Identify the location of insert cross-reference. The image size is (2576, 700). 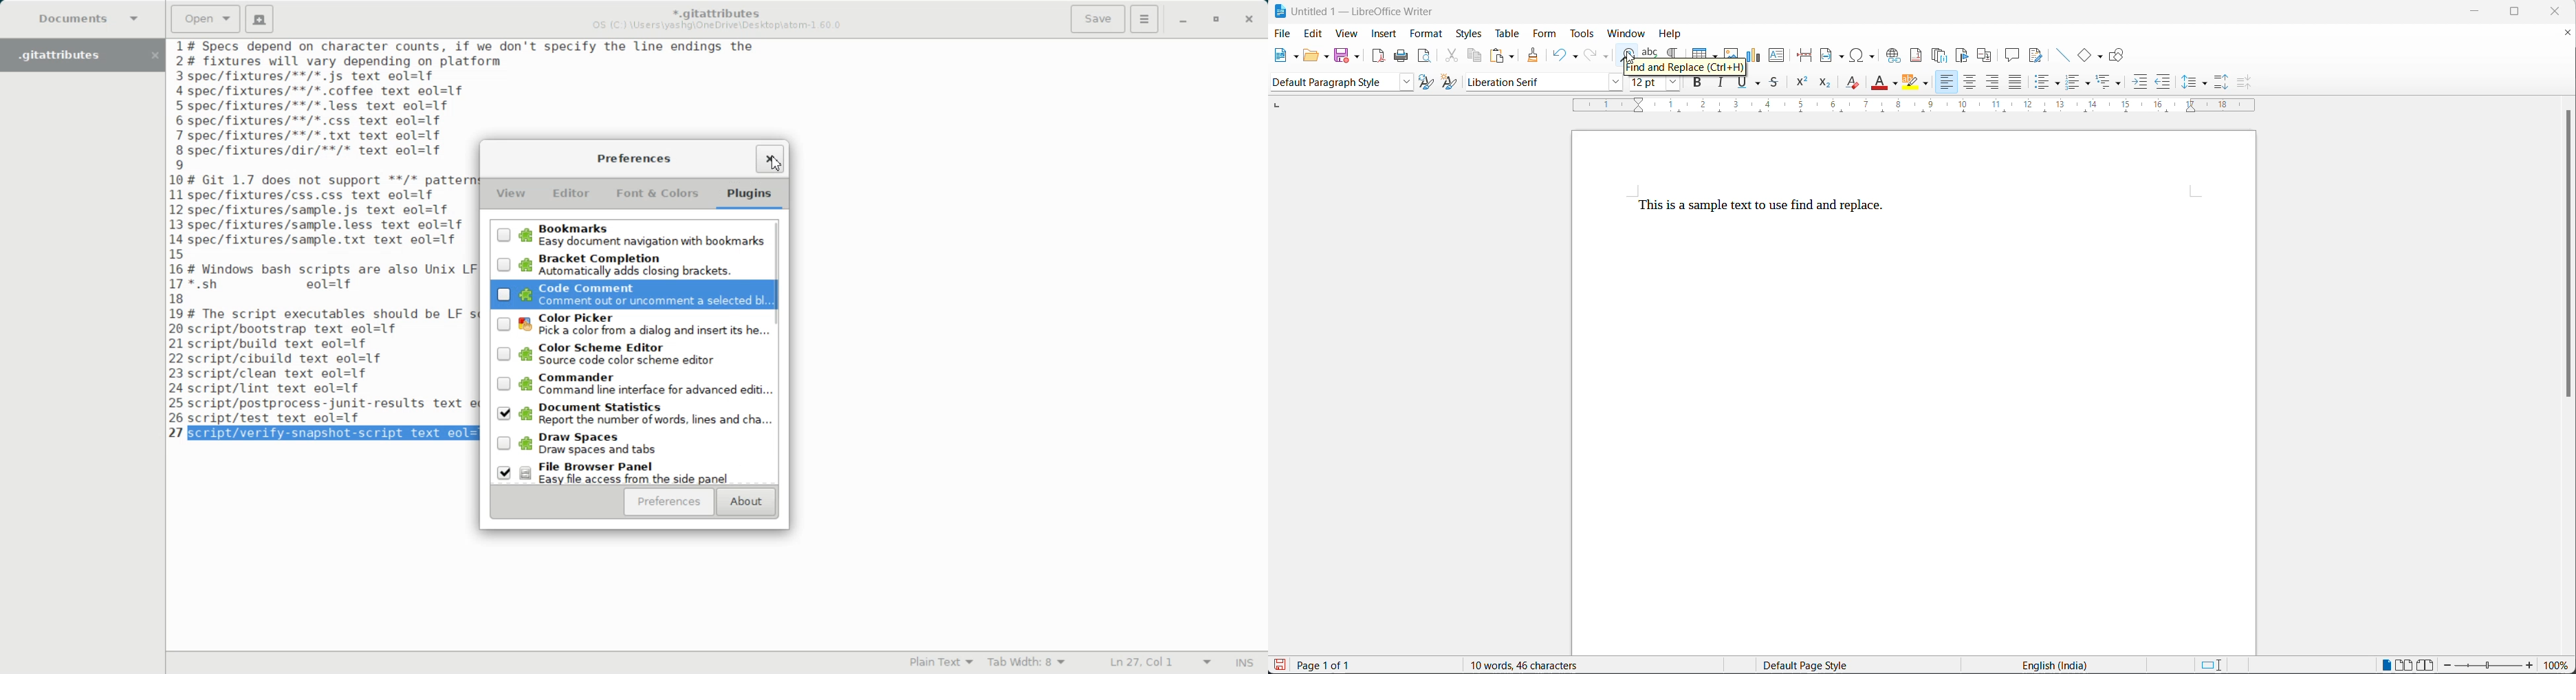
(1985, 55).